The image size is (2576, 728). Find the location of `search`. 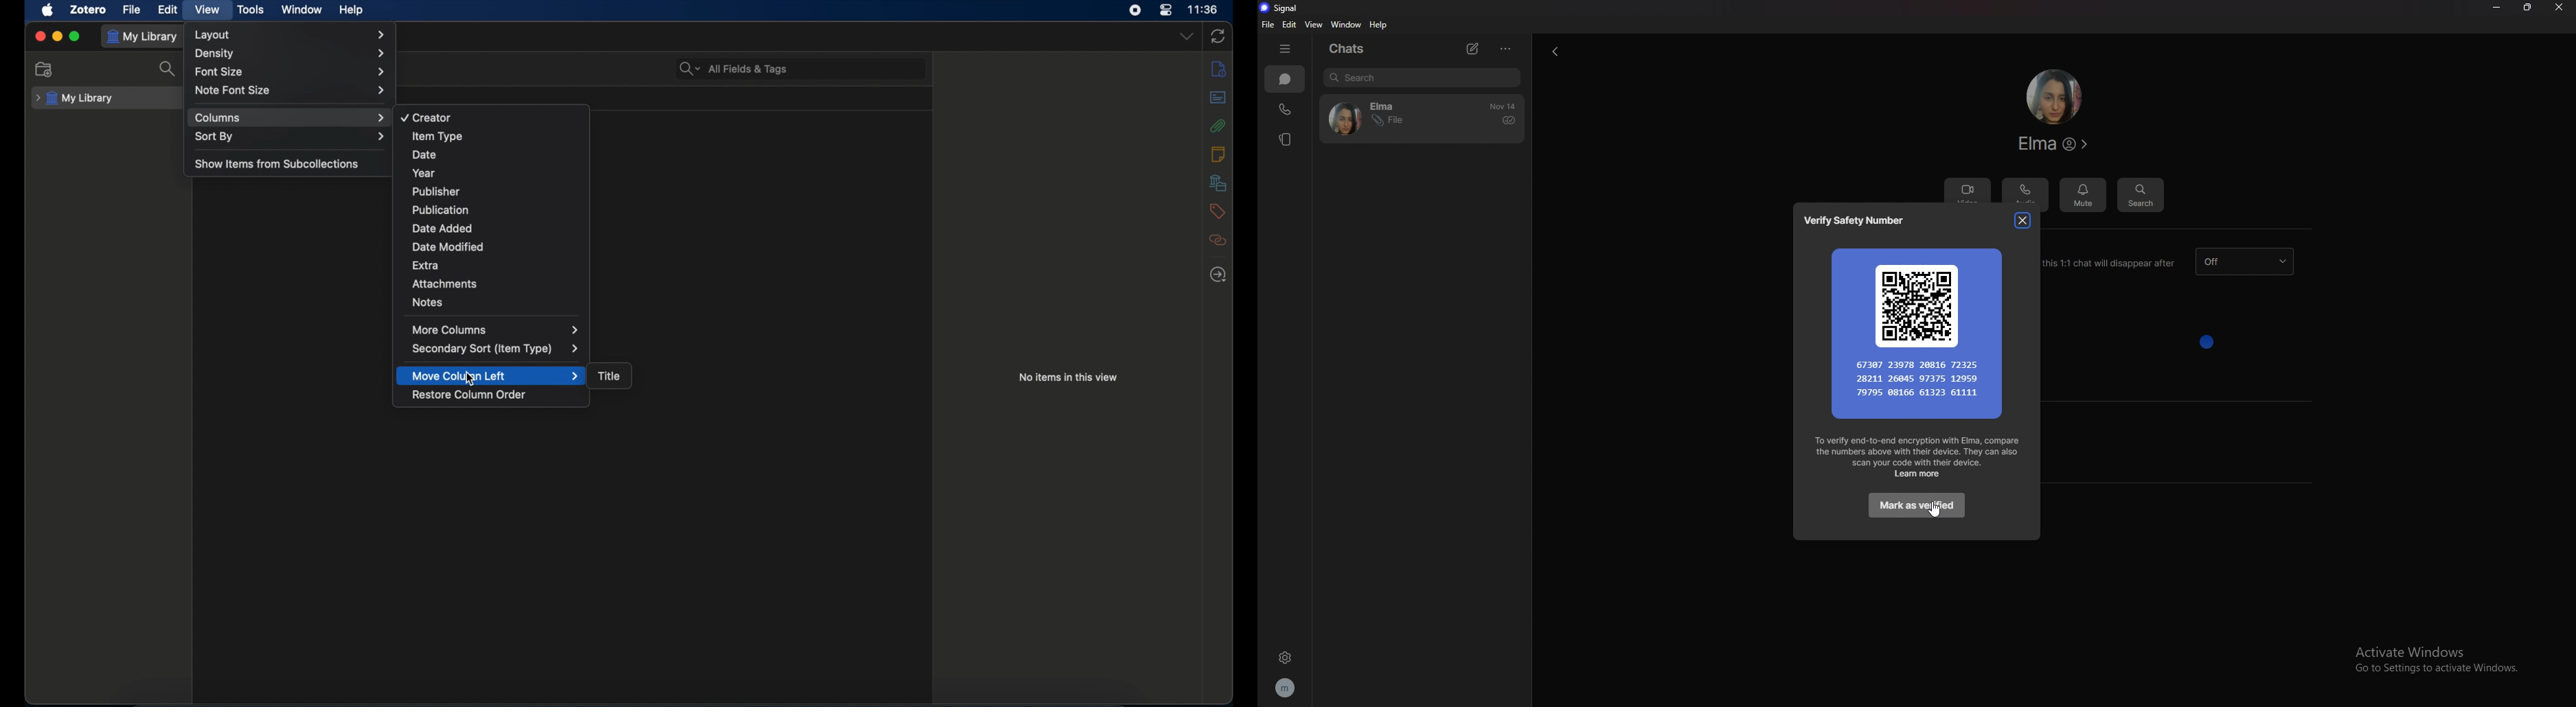

search is located at coordinates (168, 70).